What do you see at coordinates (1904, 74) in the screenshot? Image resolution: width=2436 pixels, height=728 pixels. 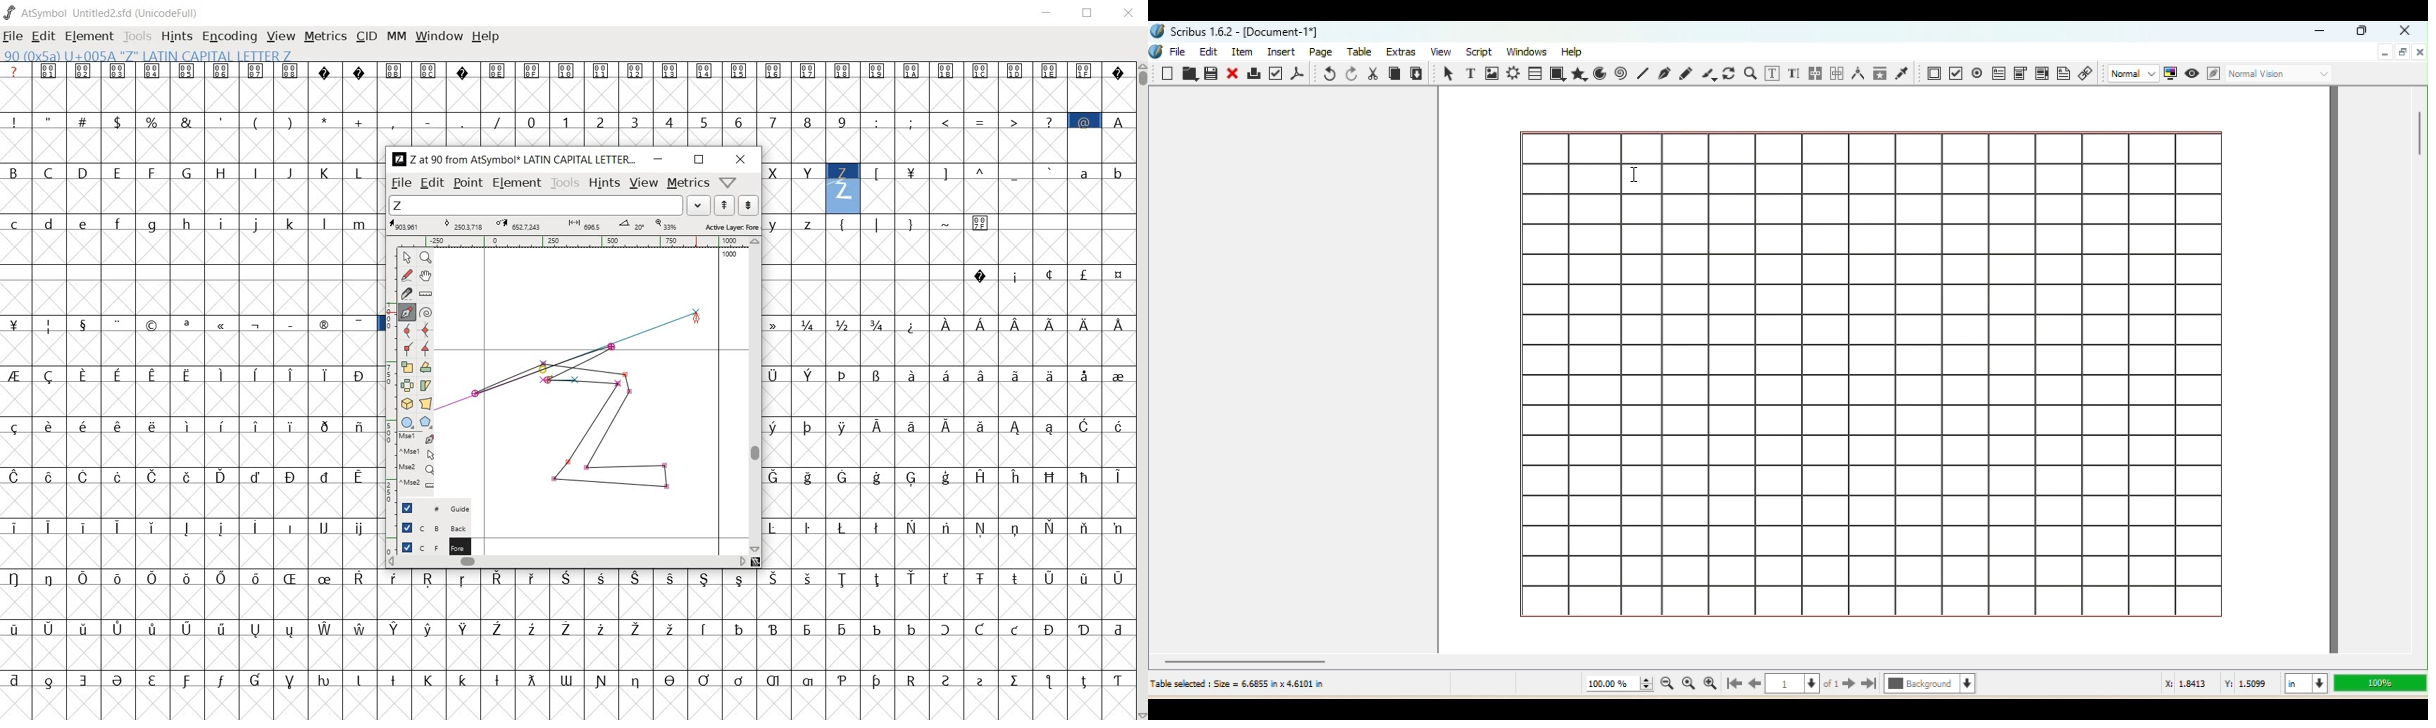 I see `Eye dropper` at bounding box center [1904, 74].